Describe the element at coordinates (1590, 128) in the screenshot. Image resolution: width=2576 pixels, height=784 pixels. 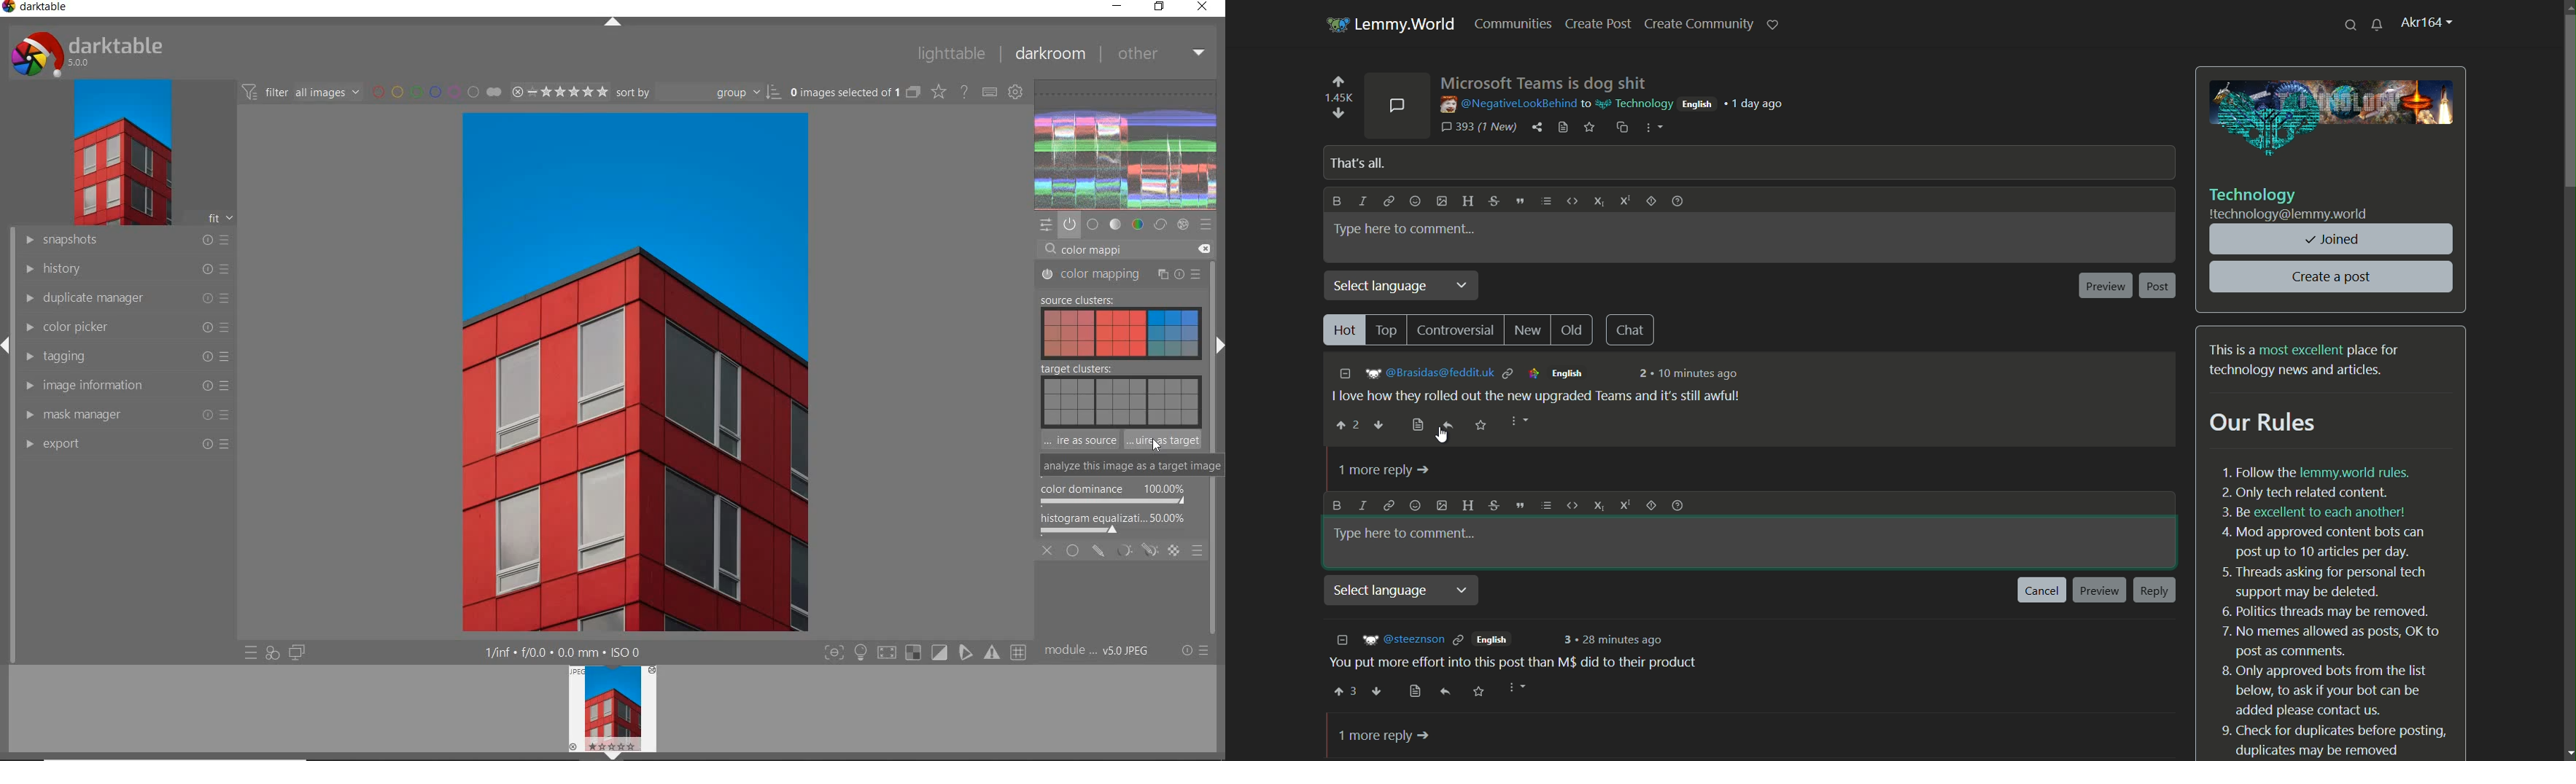
I see `save` at that location.